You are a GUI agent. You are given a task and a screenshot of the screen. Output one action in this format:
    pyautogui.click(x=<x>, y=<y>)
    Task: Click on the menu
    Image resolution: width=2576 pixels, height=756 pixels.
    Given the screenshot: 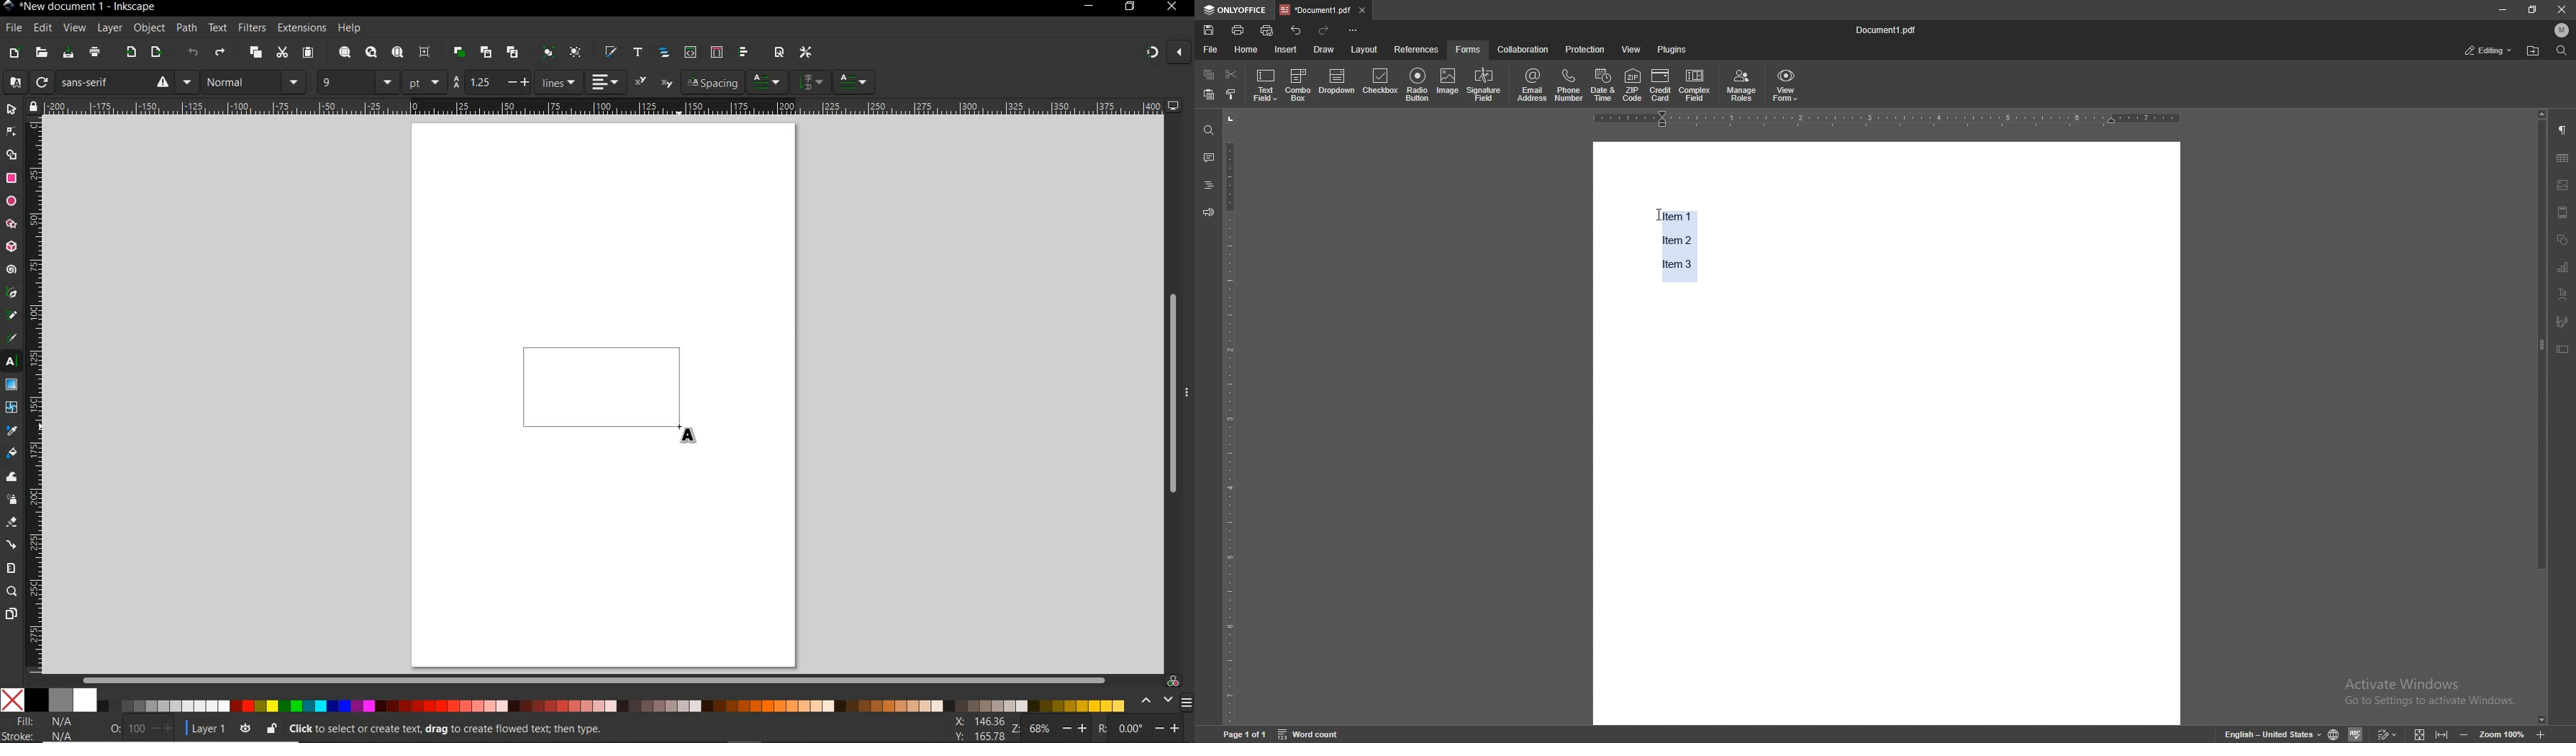 What is the action you would take?
    pyautogui.click(x=295, y=82)
    